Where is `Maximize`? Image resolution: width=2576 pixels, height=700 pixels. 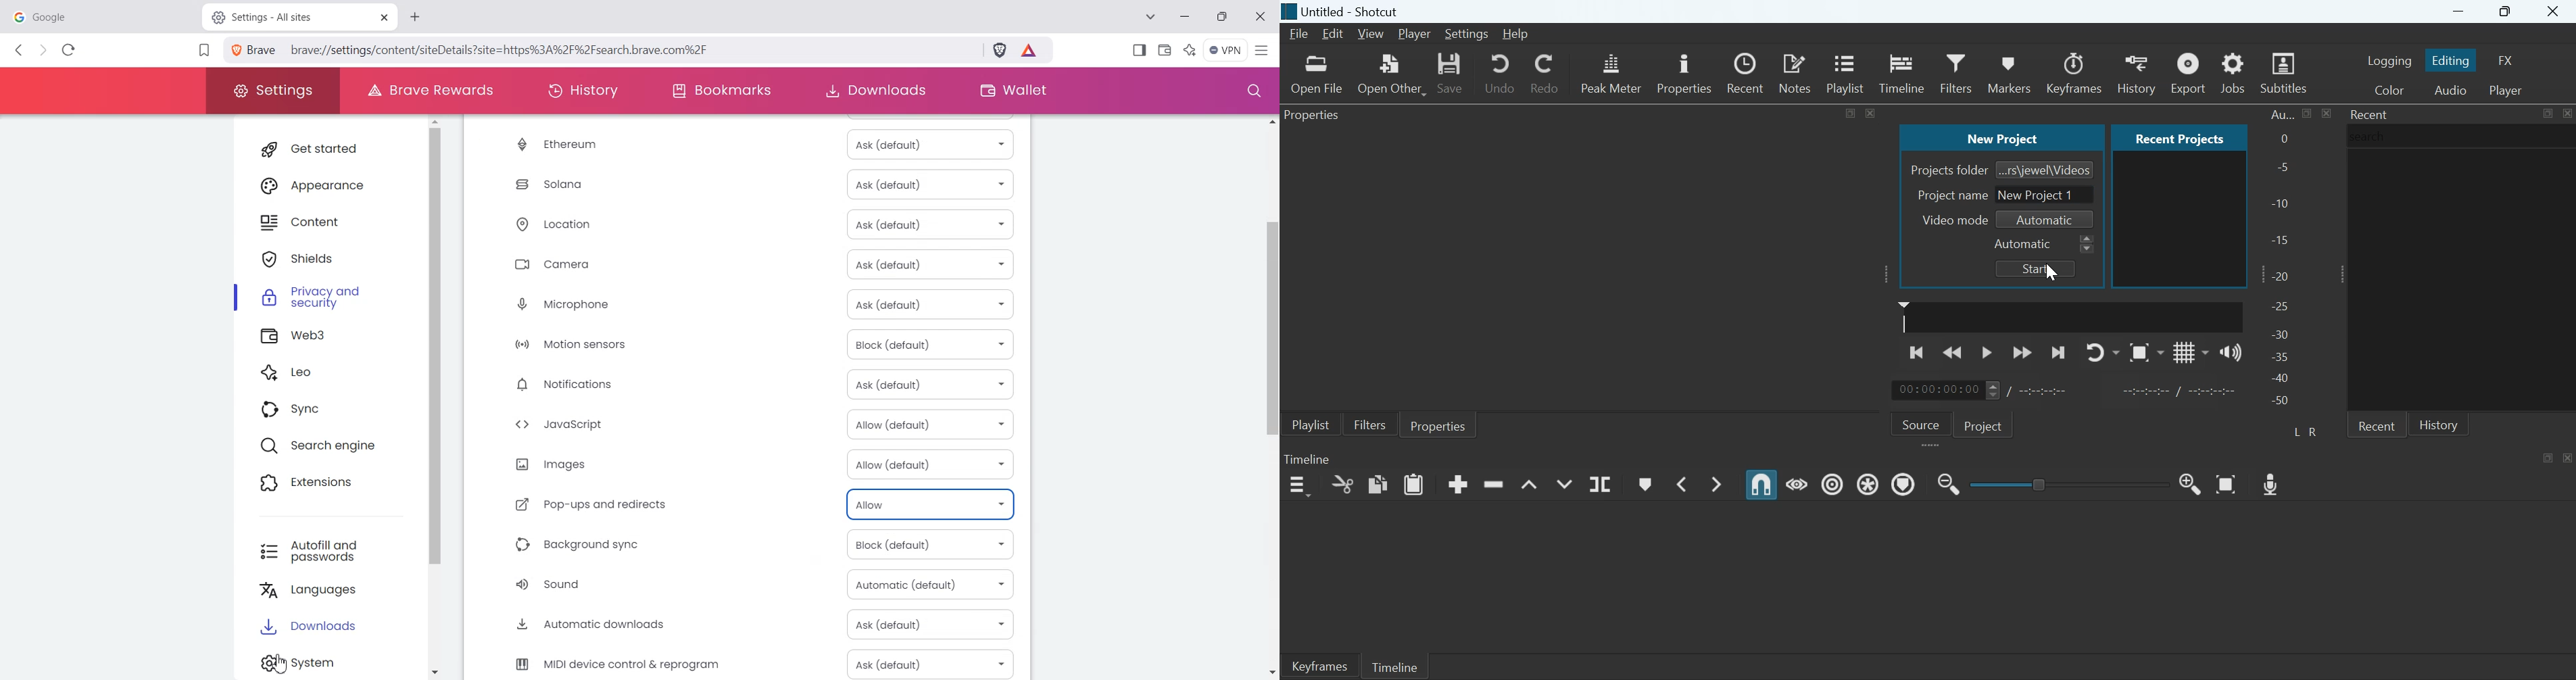
Maximize is located at coordinates (2548, 457).